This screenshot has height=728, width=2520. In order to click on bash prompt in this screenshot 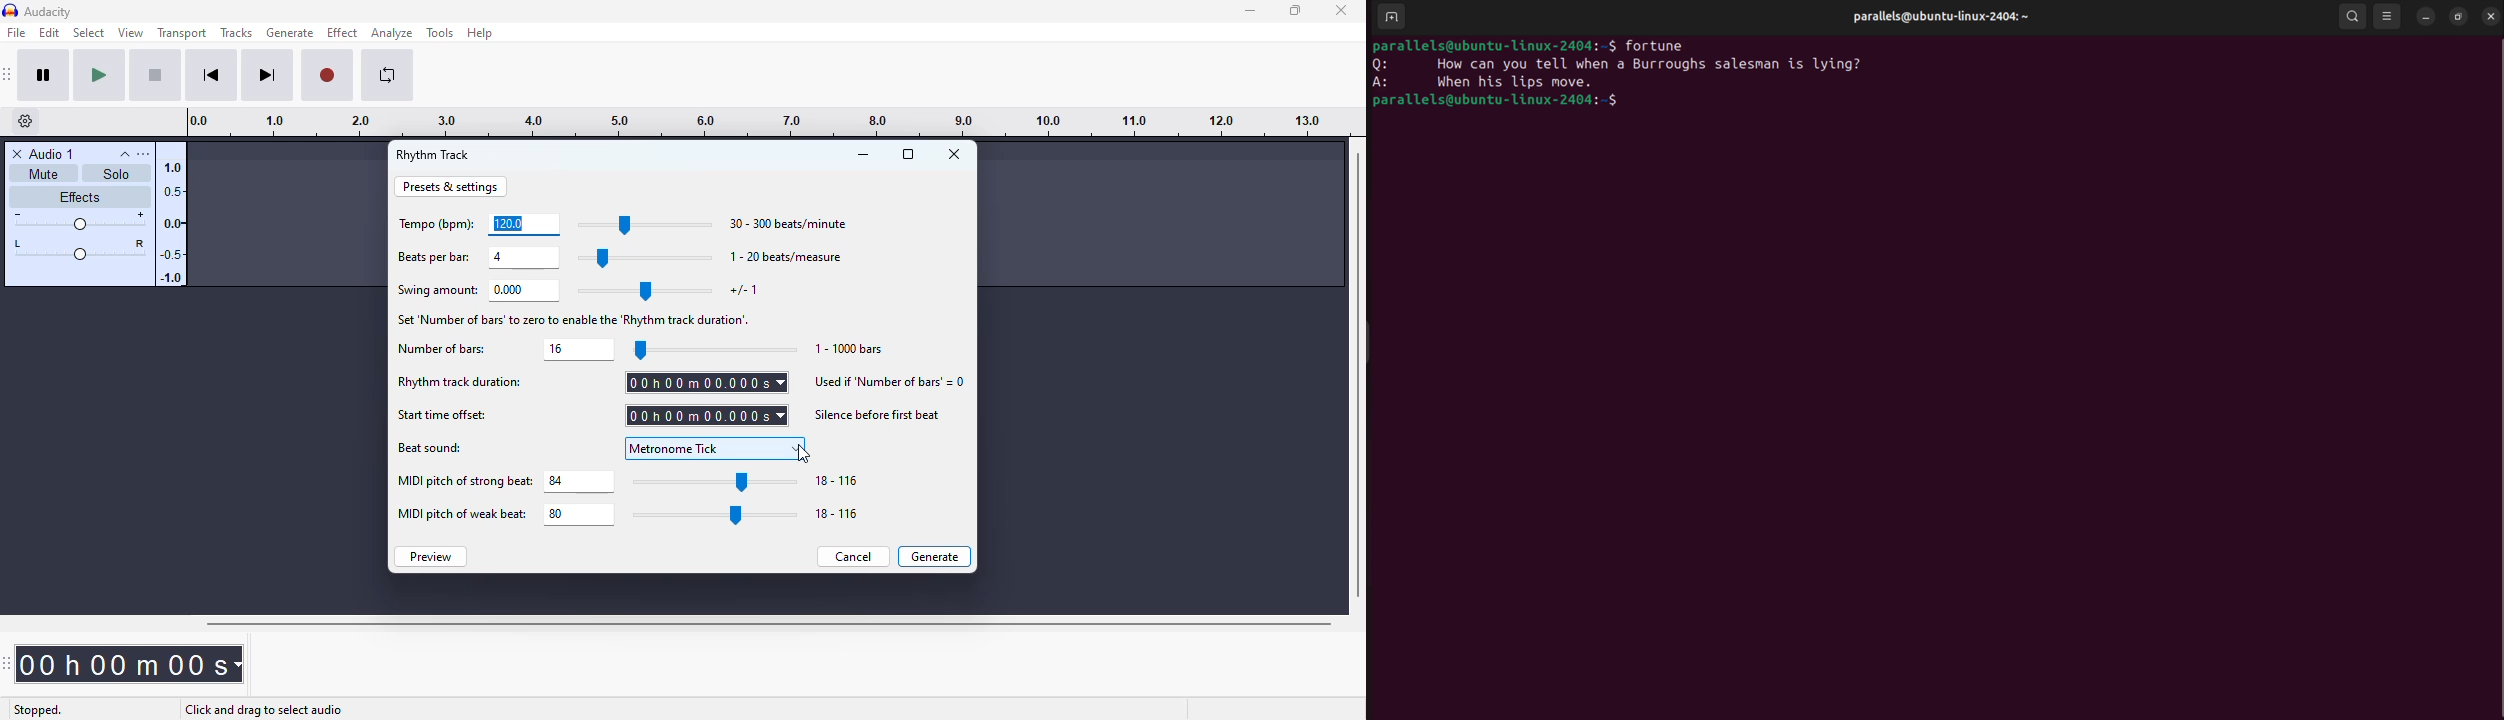, I will do `click(1492, 46)`.